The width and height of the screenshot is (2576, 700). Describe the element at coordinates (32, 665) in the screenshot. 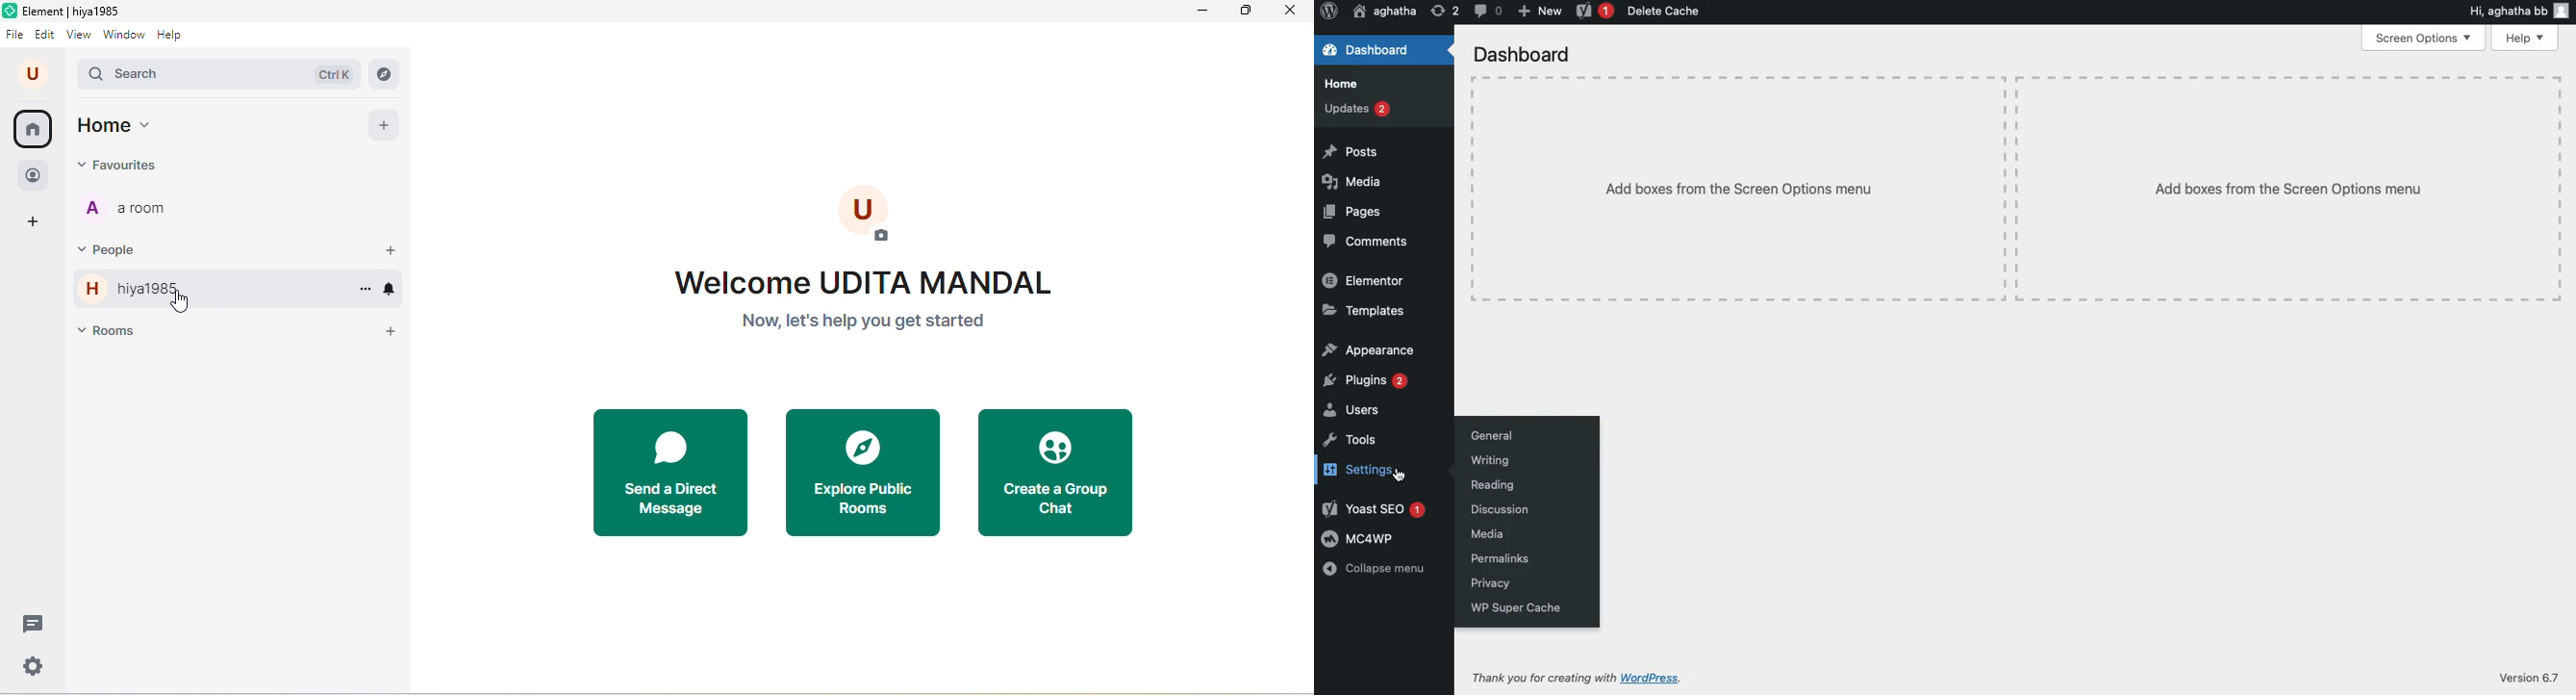

I see `quick settings` at that location.